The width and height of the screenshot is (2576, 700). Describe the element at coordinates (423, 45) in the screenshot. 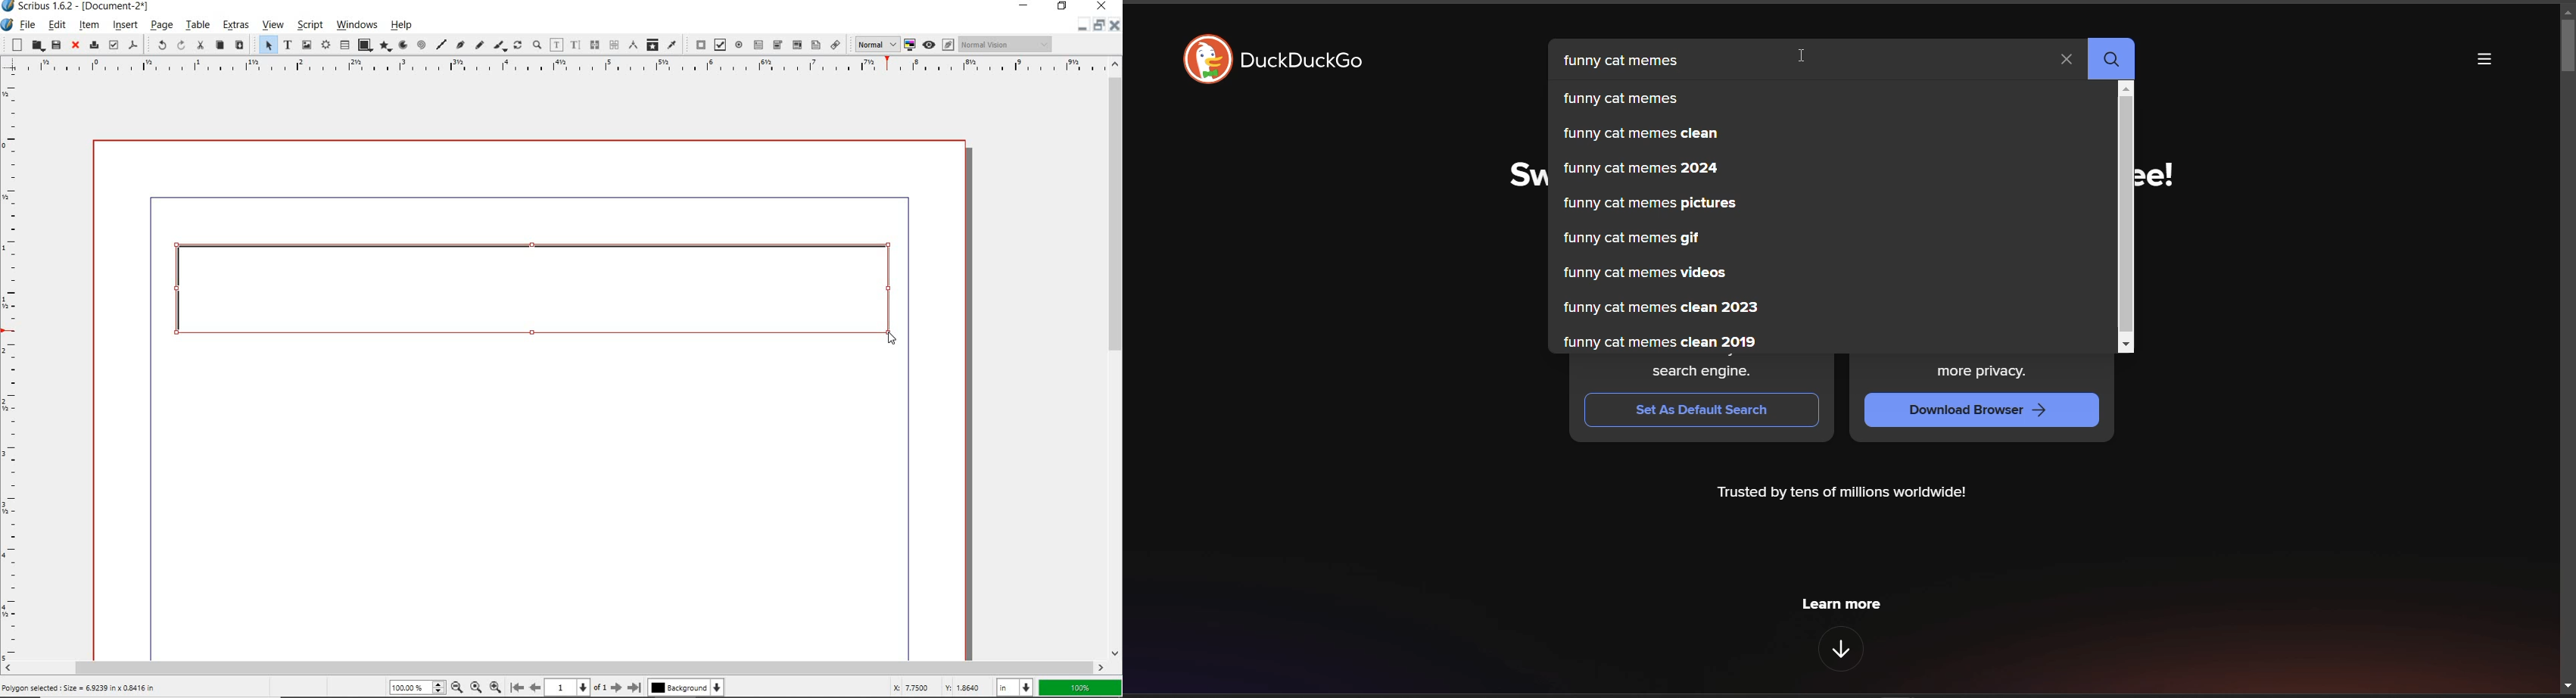

I see `spiral` at that location.